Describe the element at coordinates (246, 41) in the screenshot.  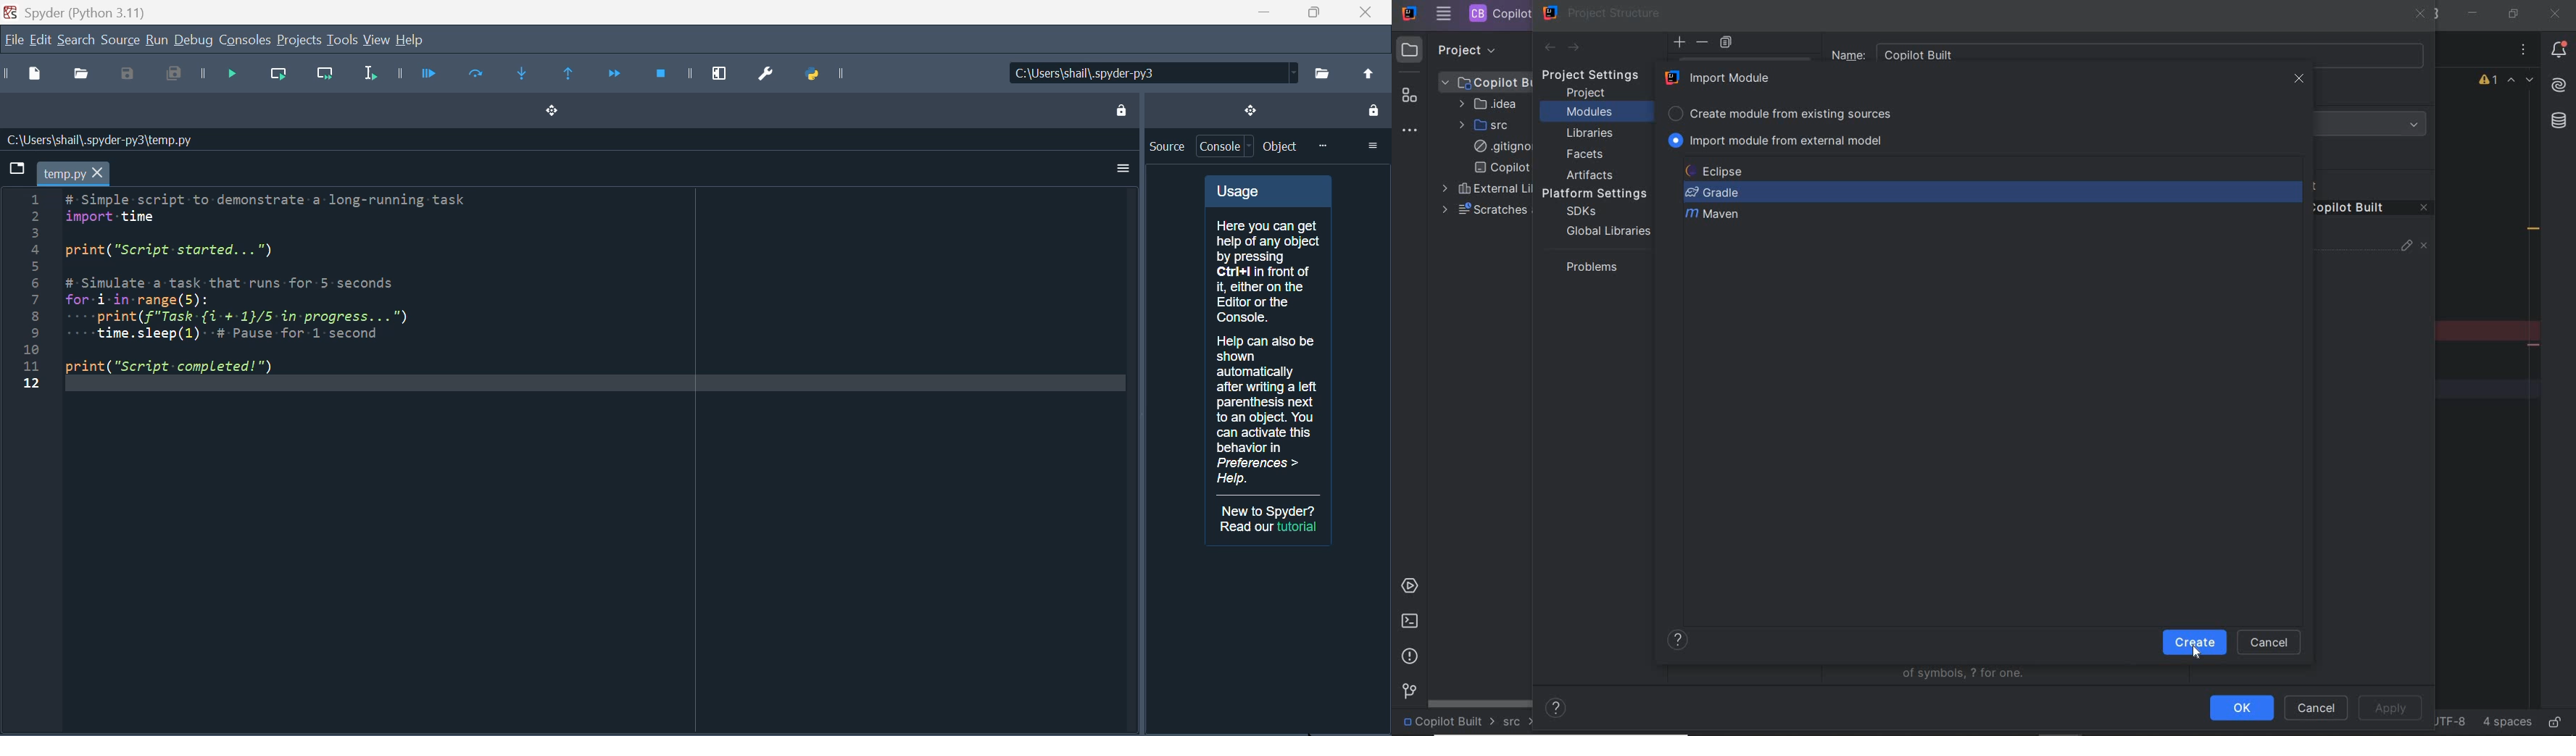
I see `Console` at that location.